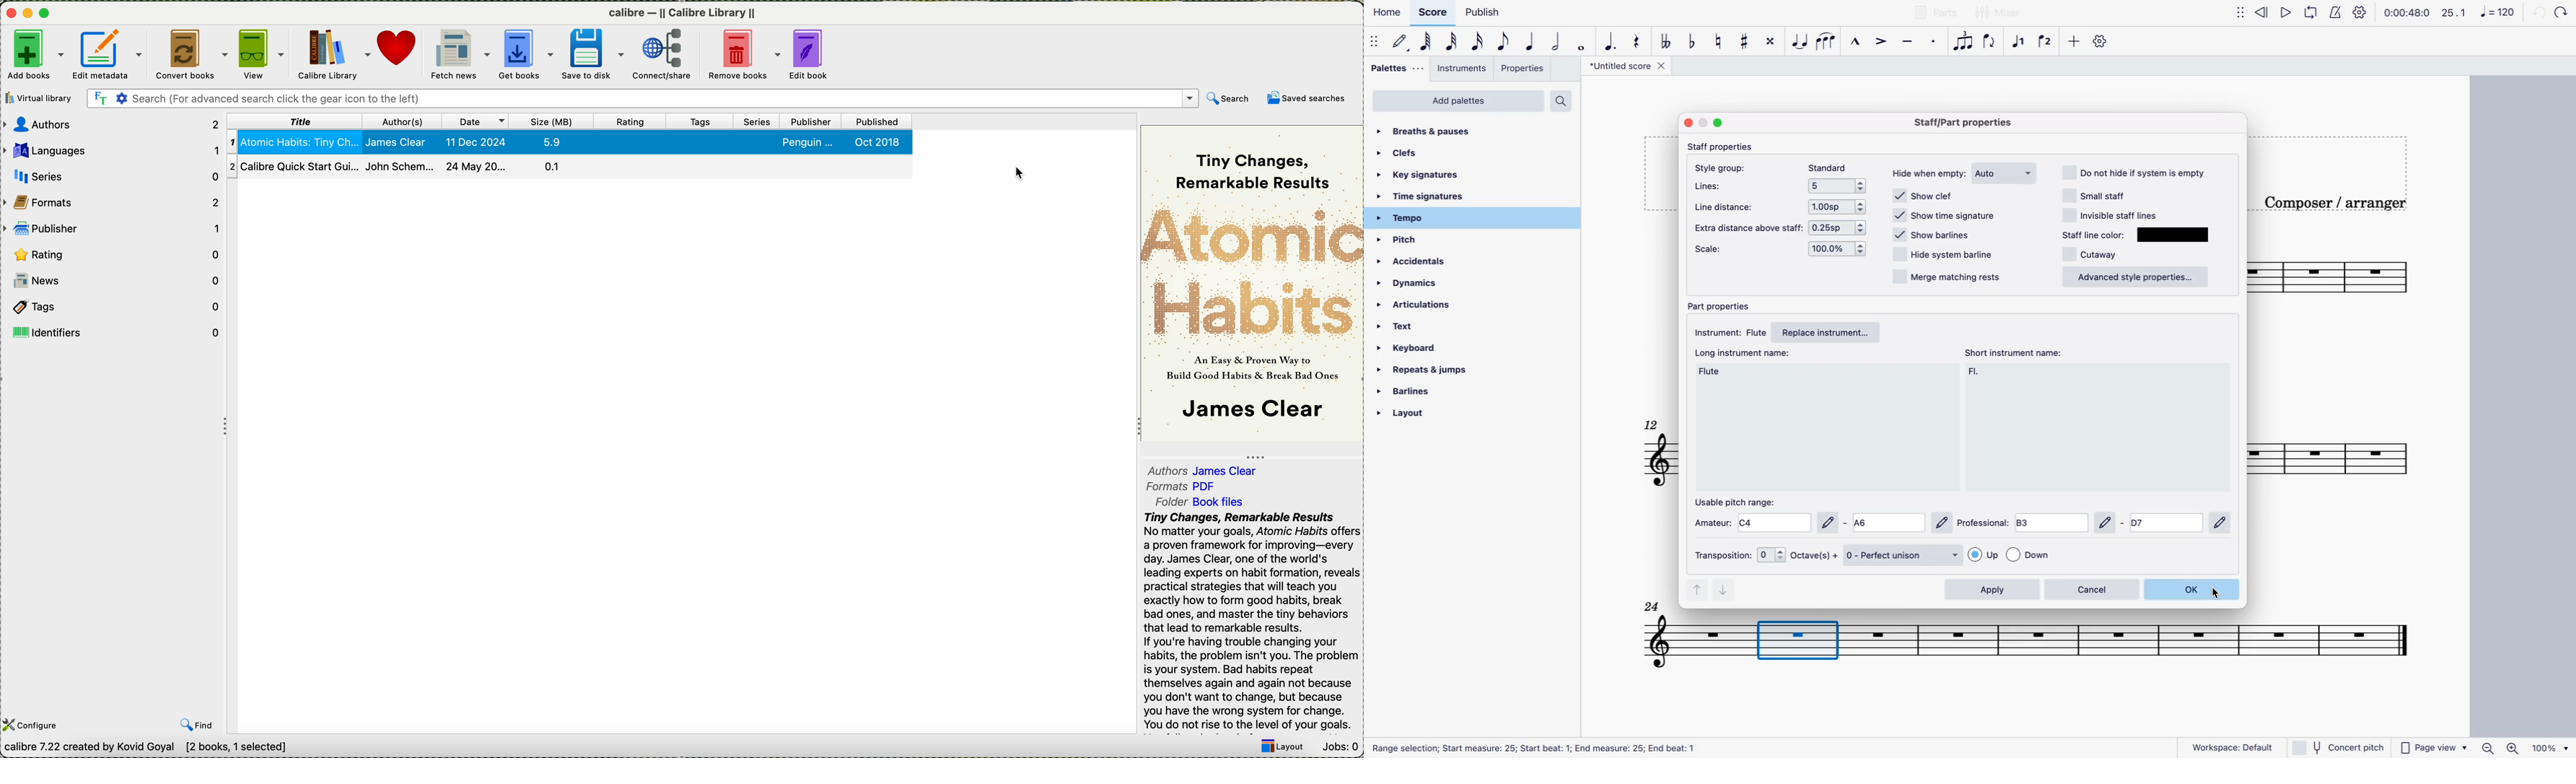  What do you see at coordinates (2406, 13) in the screenshot?
I see `time` at bounding box center [2406, 13].